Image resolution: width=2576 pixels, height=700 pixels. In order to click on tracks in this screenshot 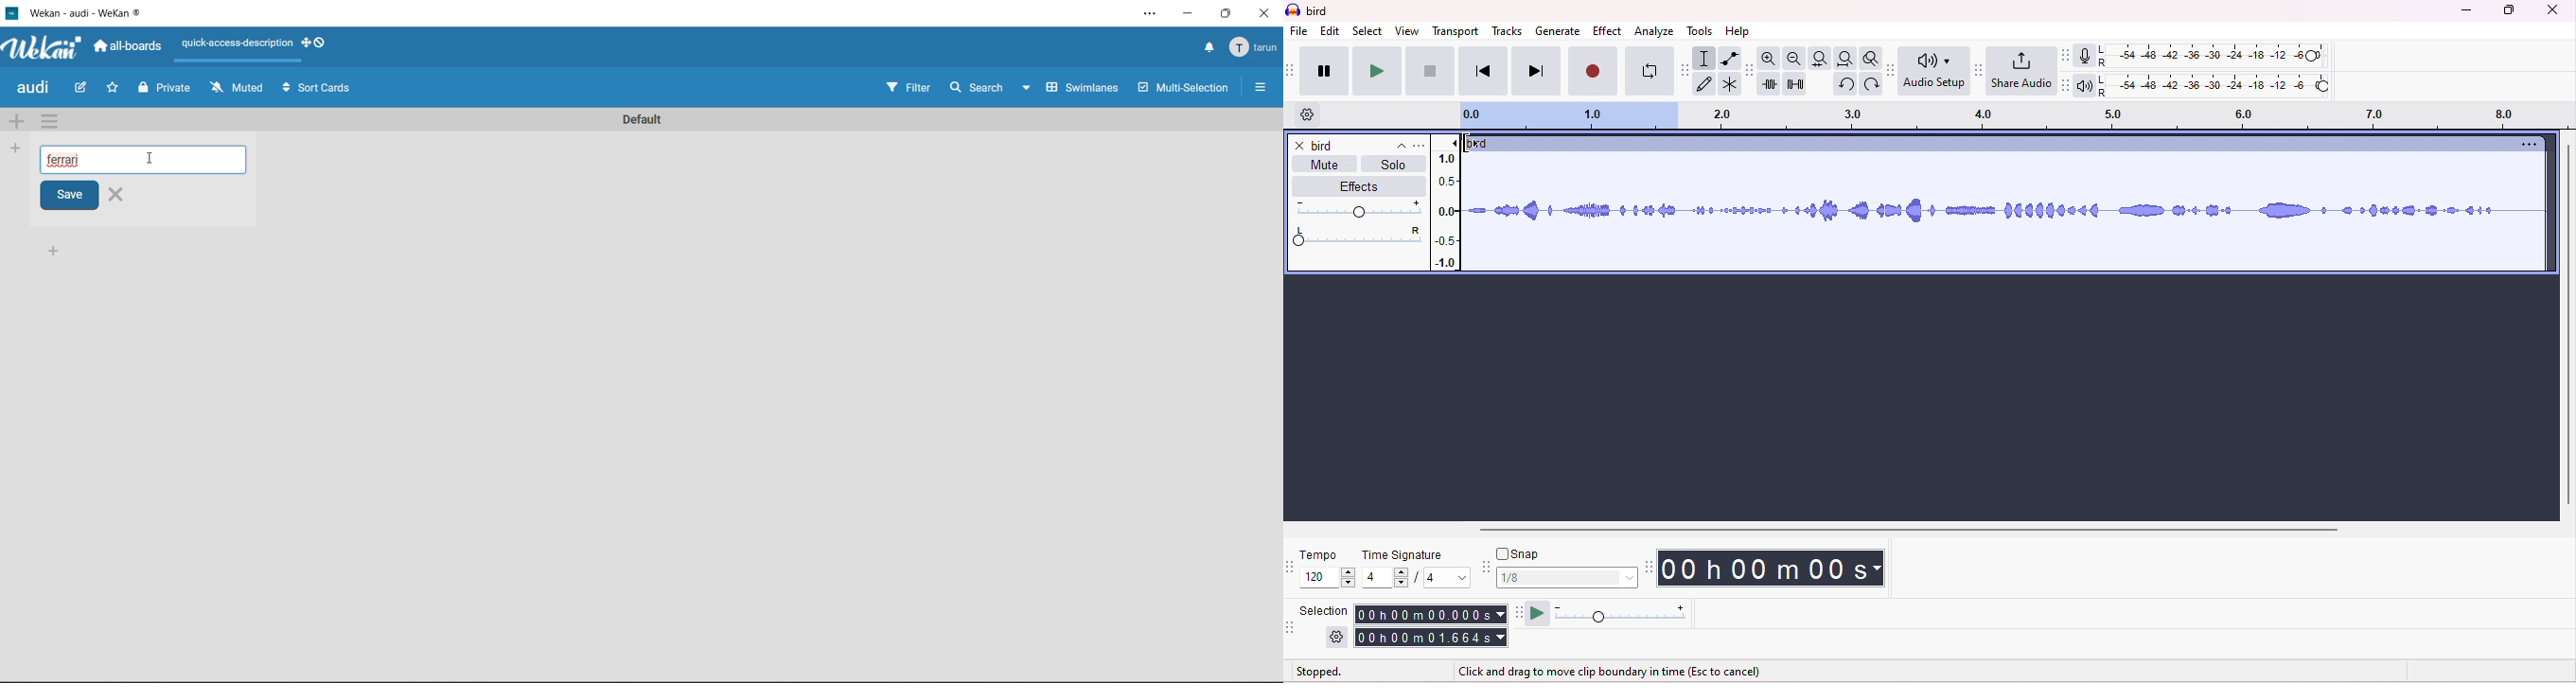, I will do `click(1508, 32)`.